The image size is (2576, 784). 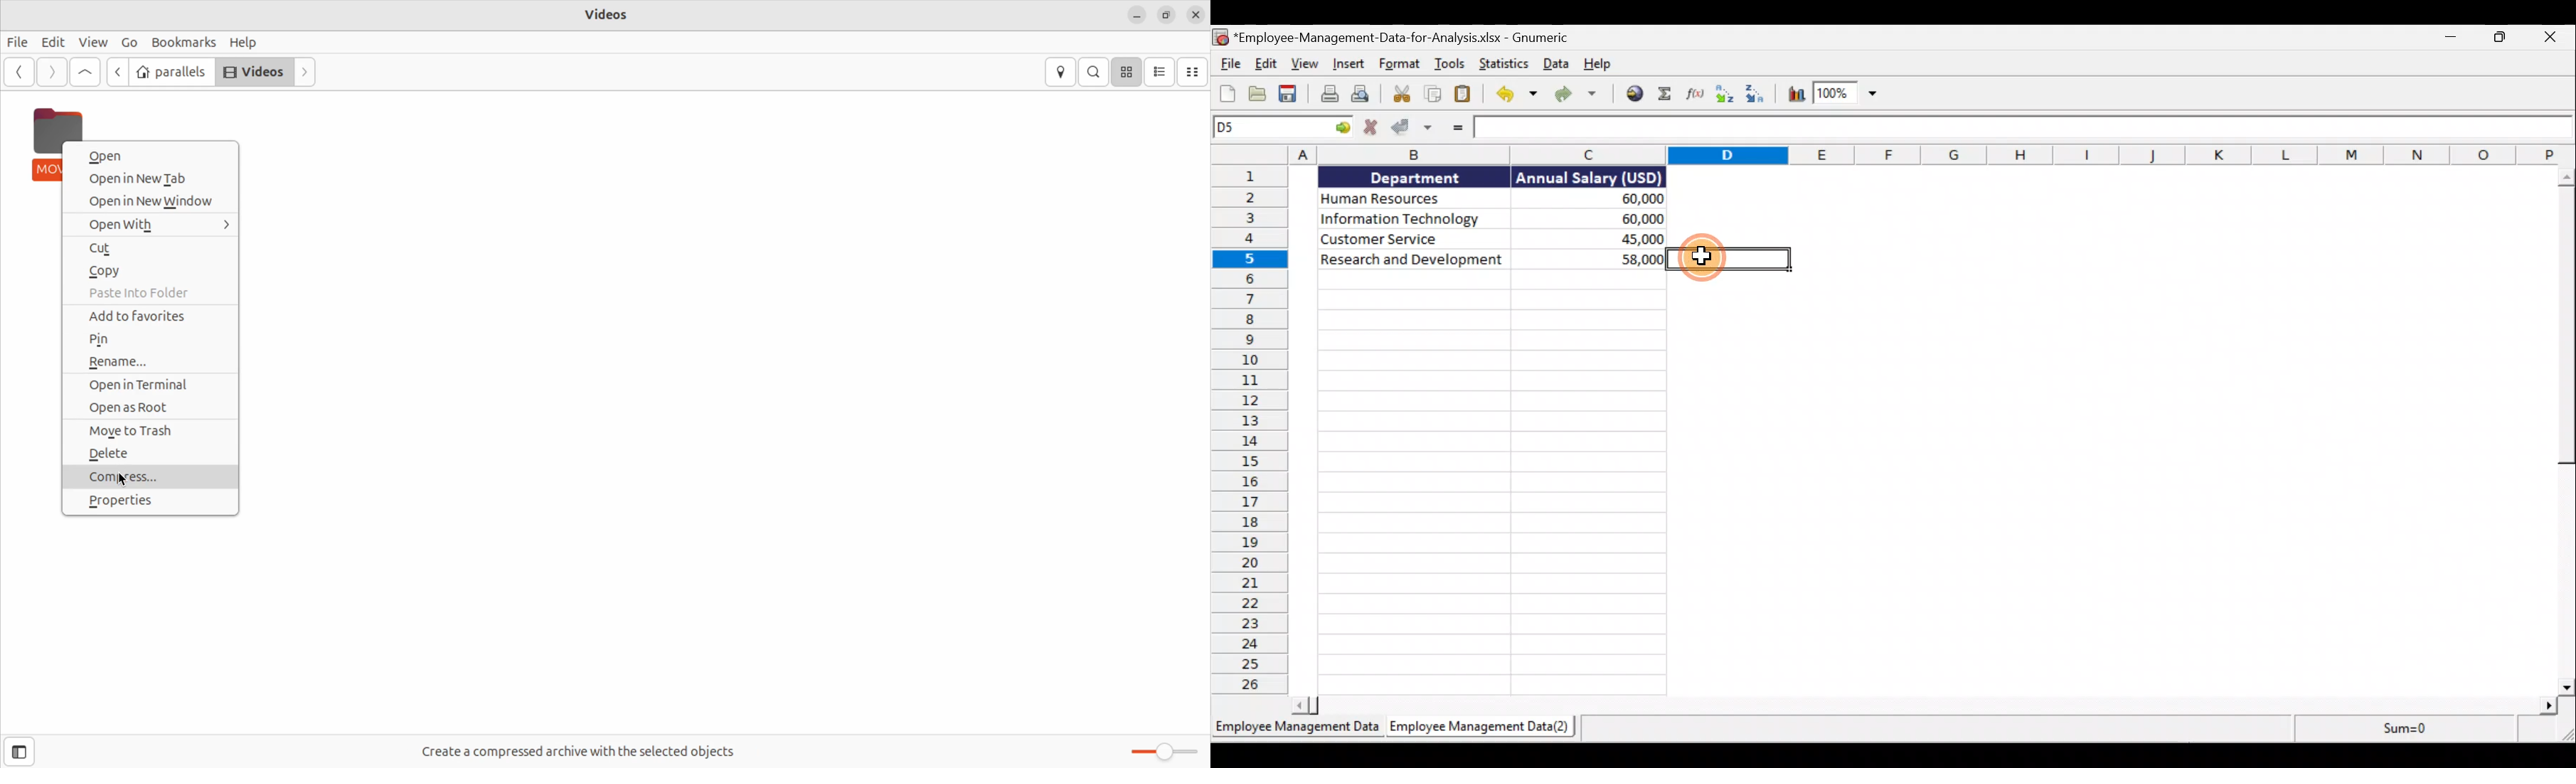 I want to click on Maximise, so click(x=2506, y=39).